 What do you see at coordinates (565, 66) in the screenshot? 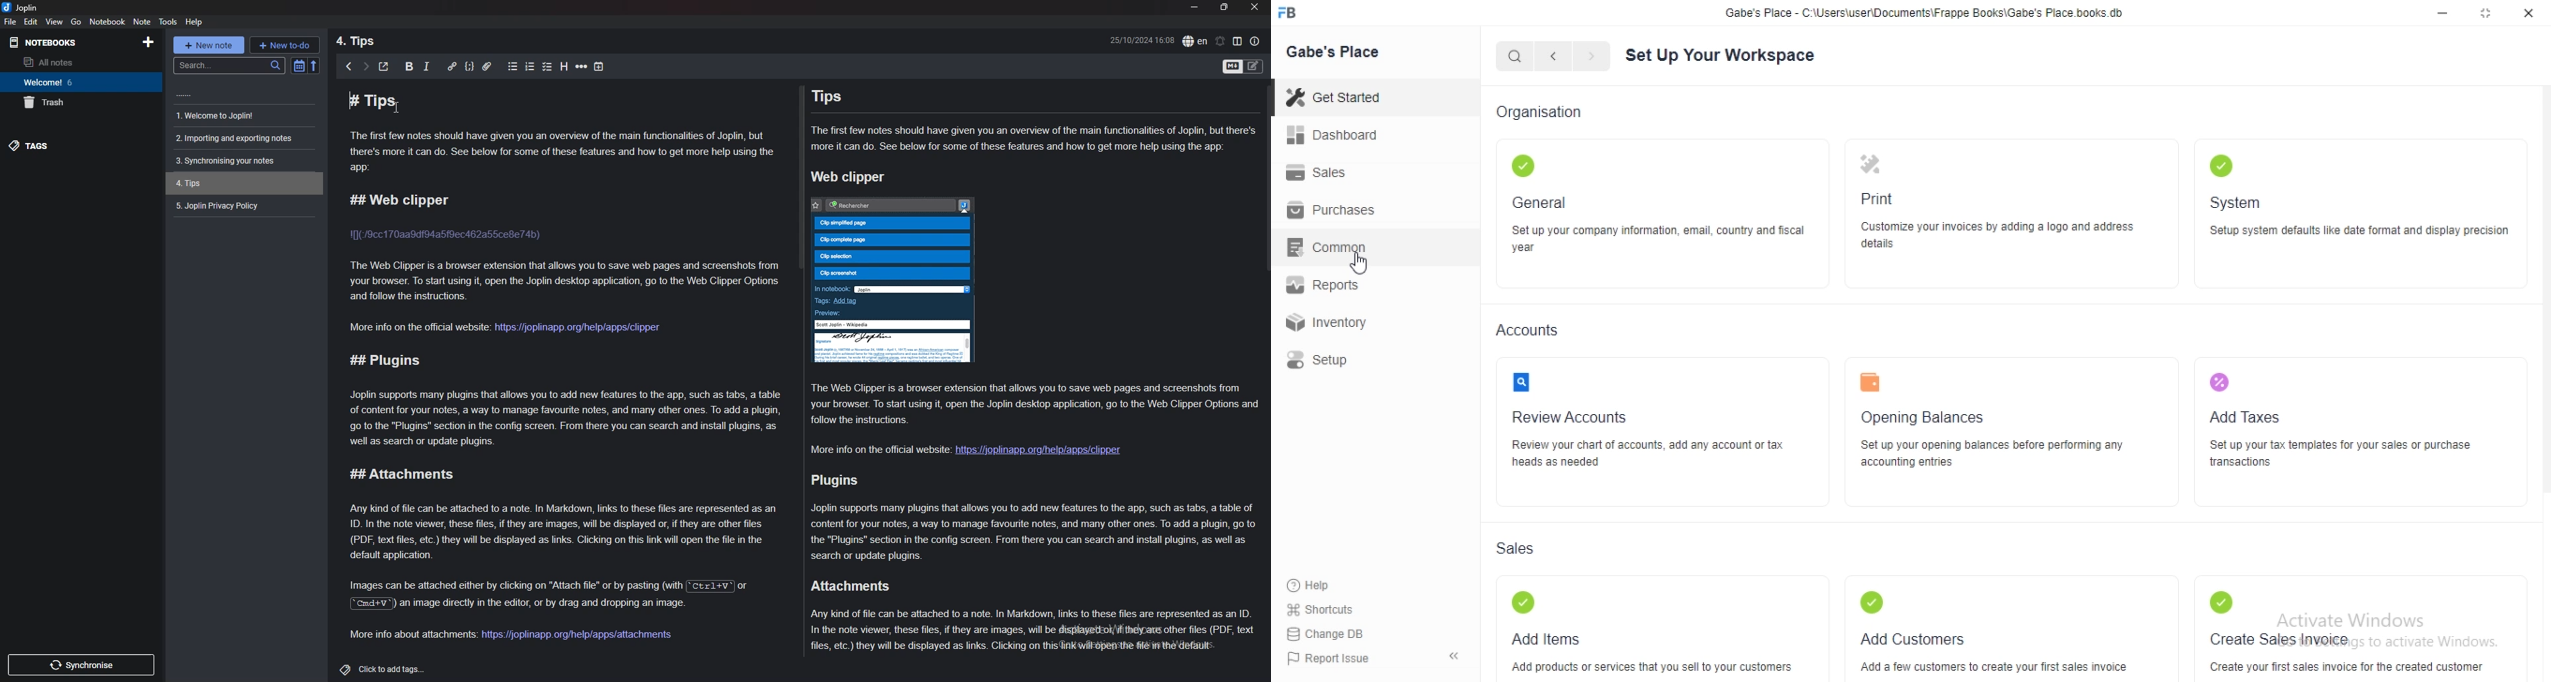
I see `heading` at bounding box center [565, 66].